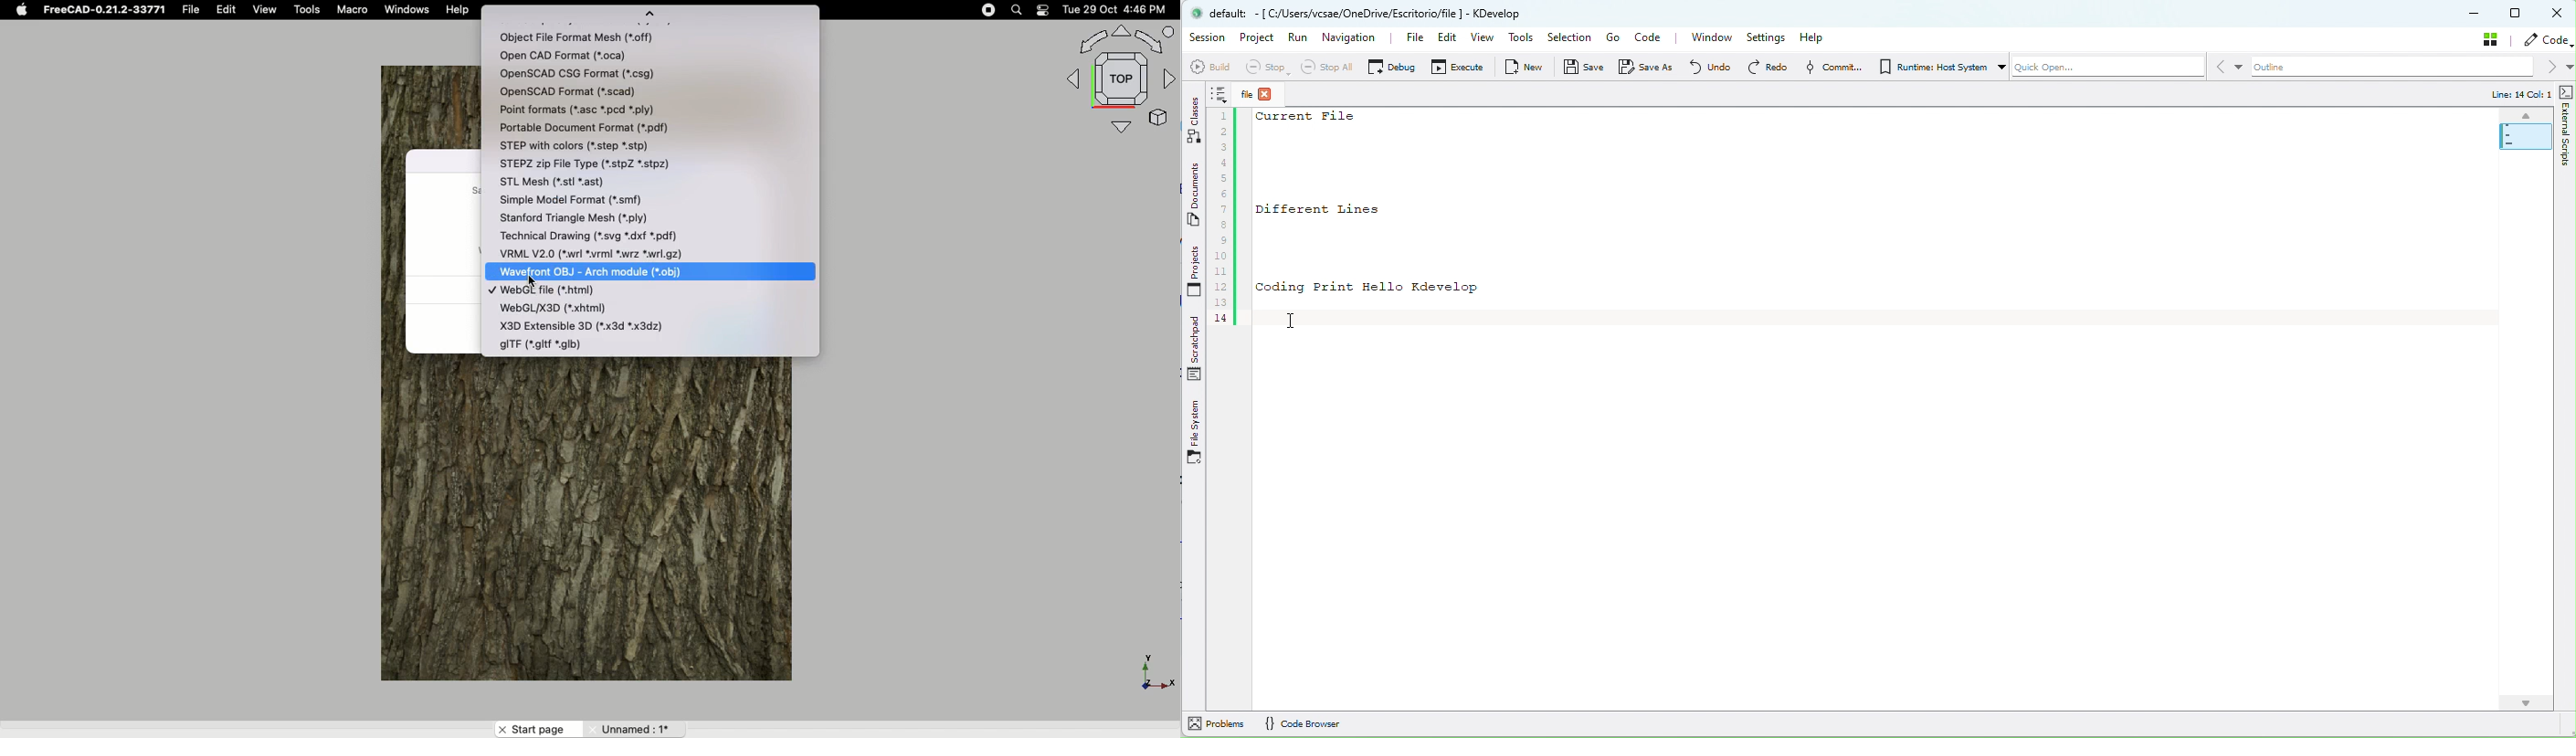 The image size is (2576, 756). Describe the element at coordinates (598, 253) in the screenshot. I see `VRML v2.0(*.wrl*.vrml*.wrz*.wrl.gz)` at that location.